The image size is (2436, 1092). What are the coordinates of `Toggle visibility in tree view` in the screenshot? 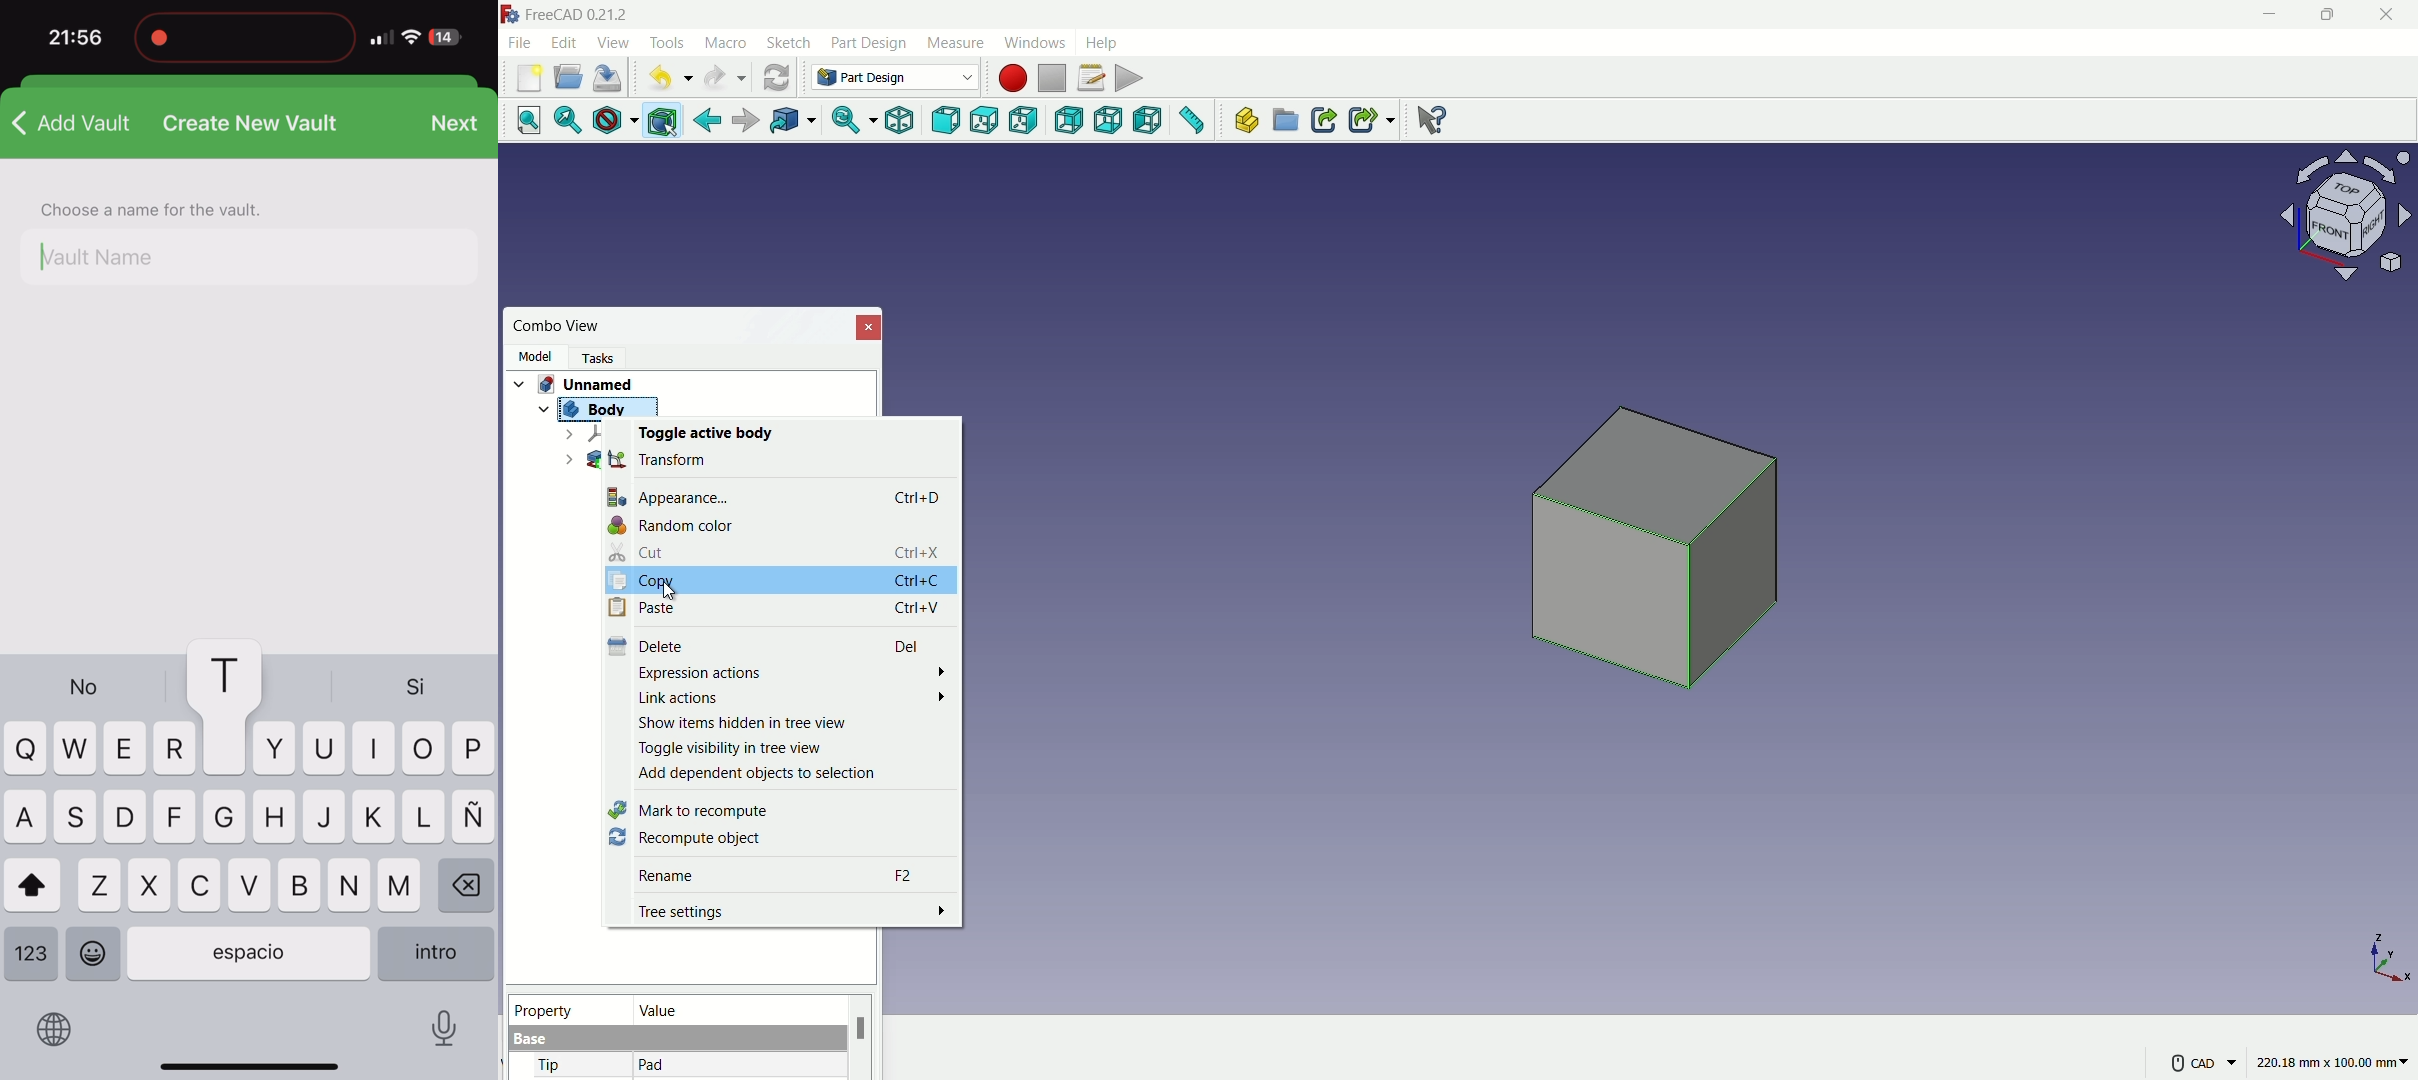 It's located at (729, 748).